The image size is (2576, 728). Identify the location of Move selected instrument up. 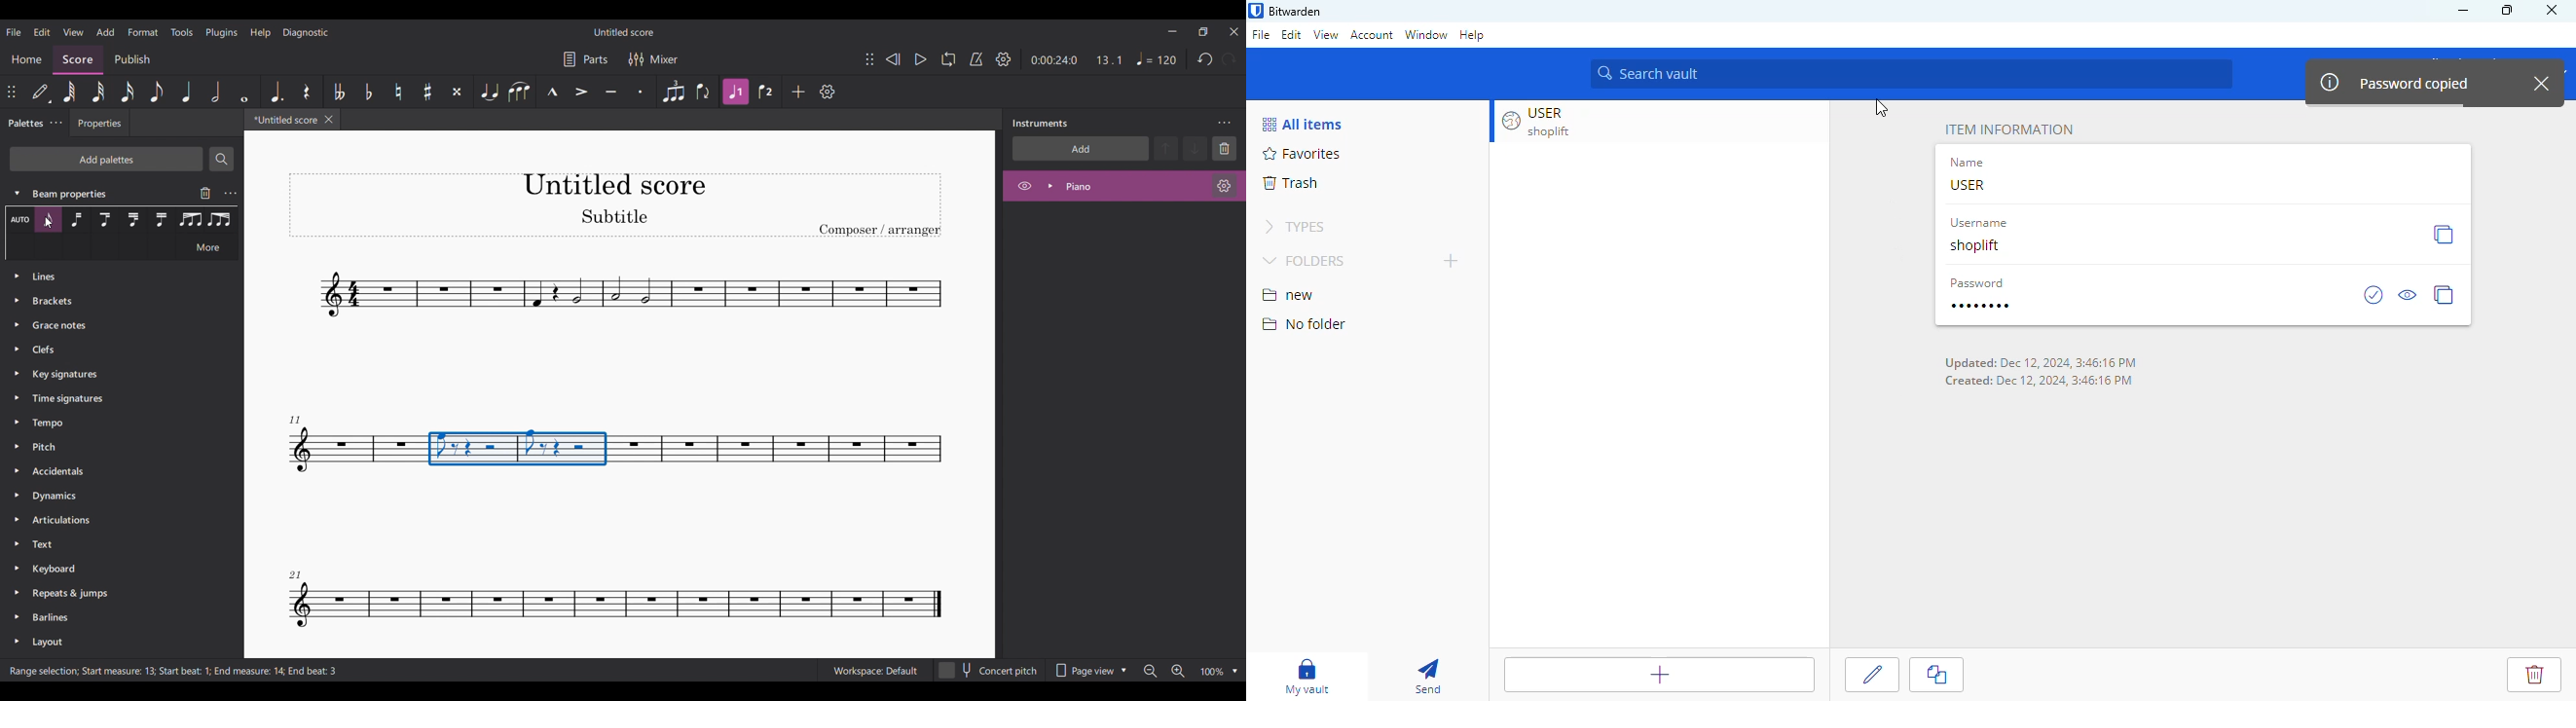
(1168, 147).